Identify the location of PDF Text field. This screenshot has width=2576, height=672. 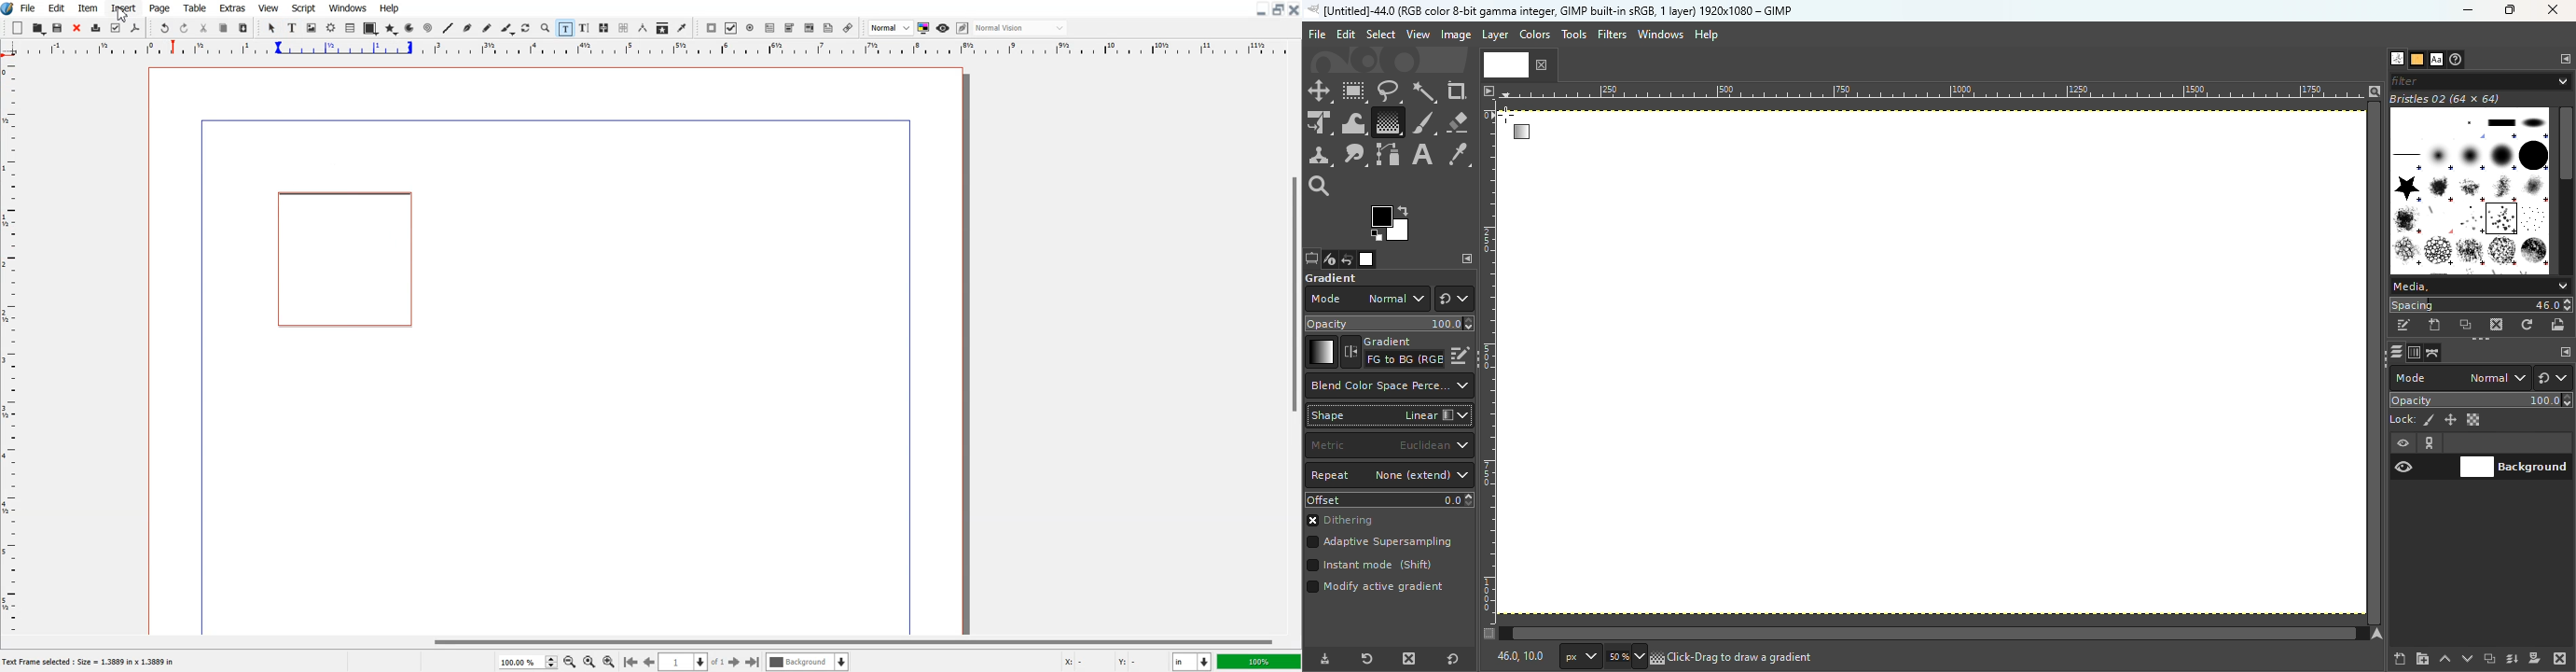
(790, 29).